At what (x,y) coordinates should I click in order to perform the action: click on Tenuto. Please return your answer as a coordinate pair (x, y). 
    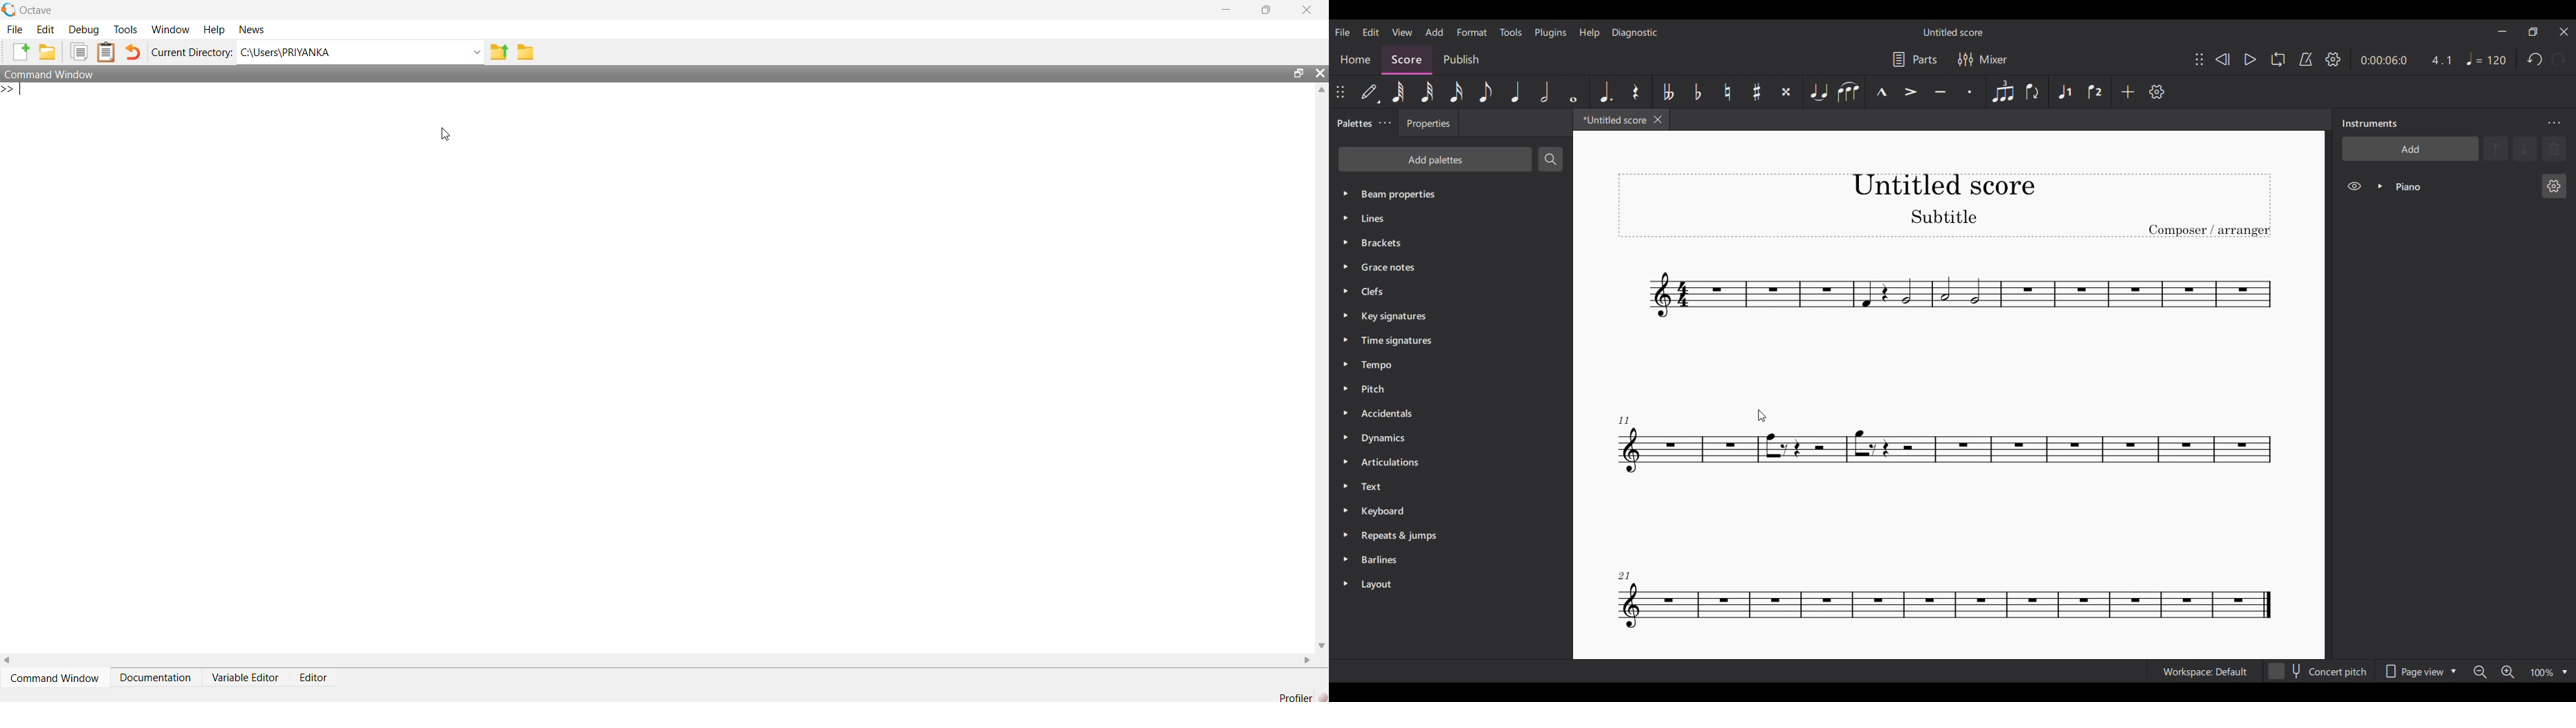
    Looking at the image, I should click on (1940, 92).